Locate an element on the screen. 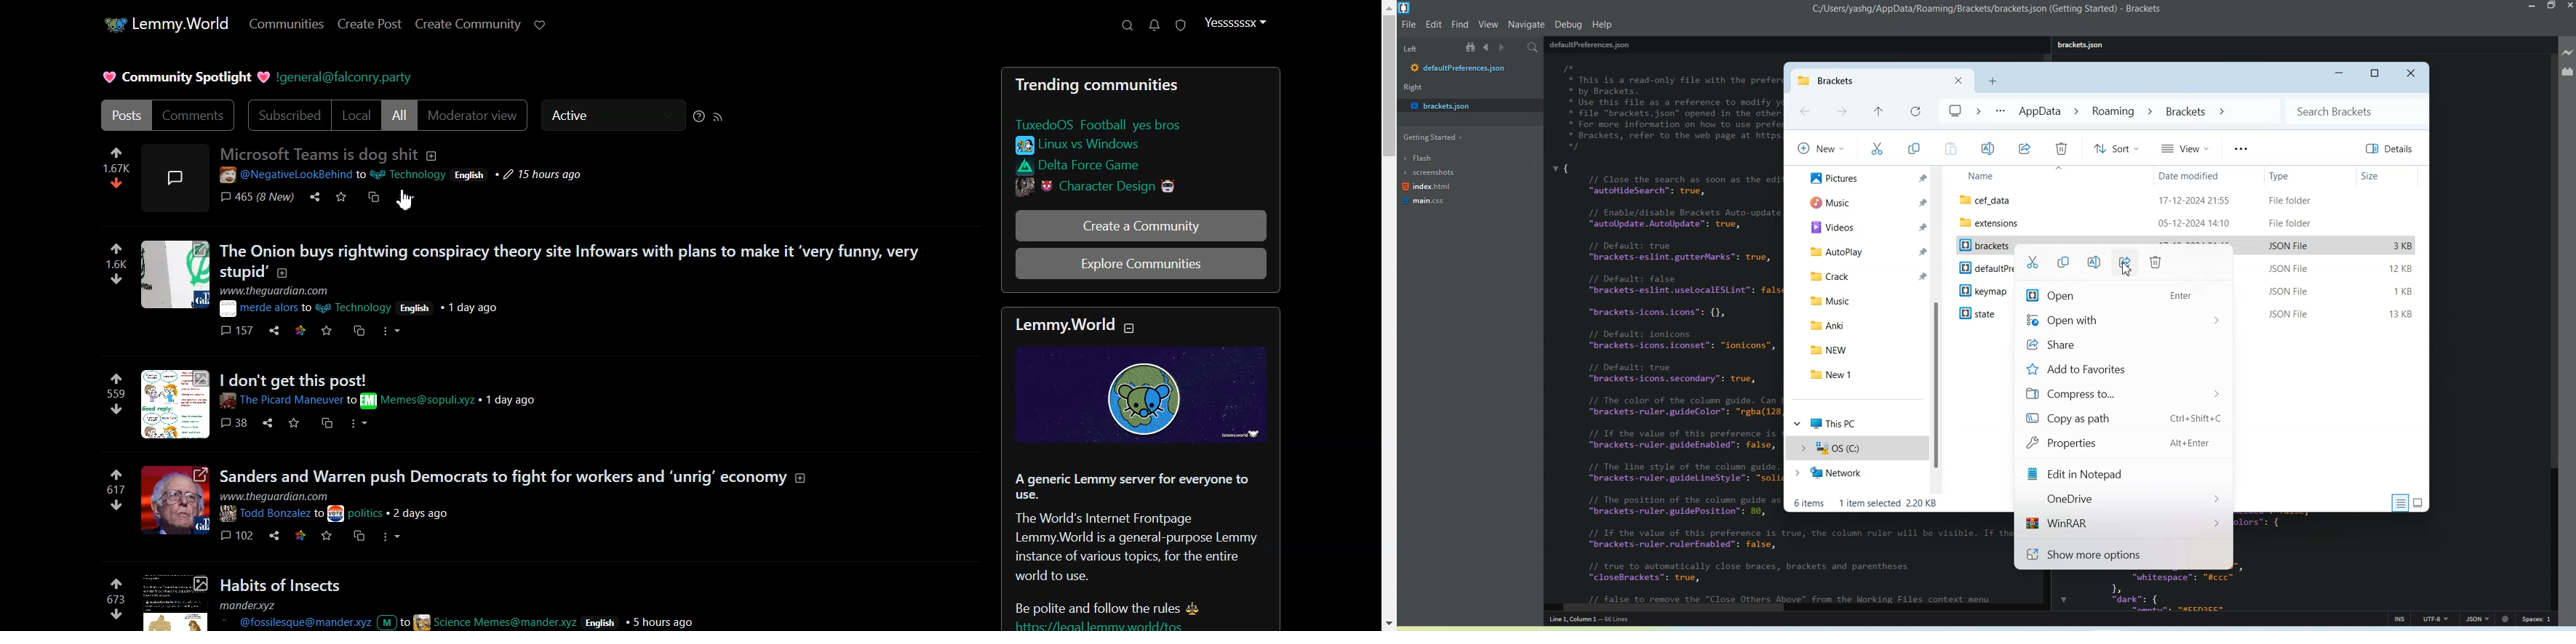 The image size is (2576, 644). 12 KB is located at coordinates (2400, 268).